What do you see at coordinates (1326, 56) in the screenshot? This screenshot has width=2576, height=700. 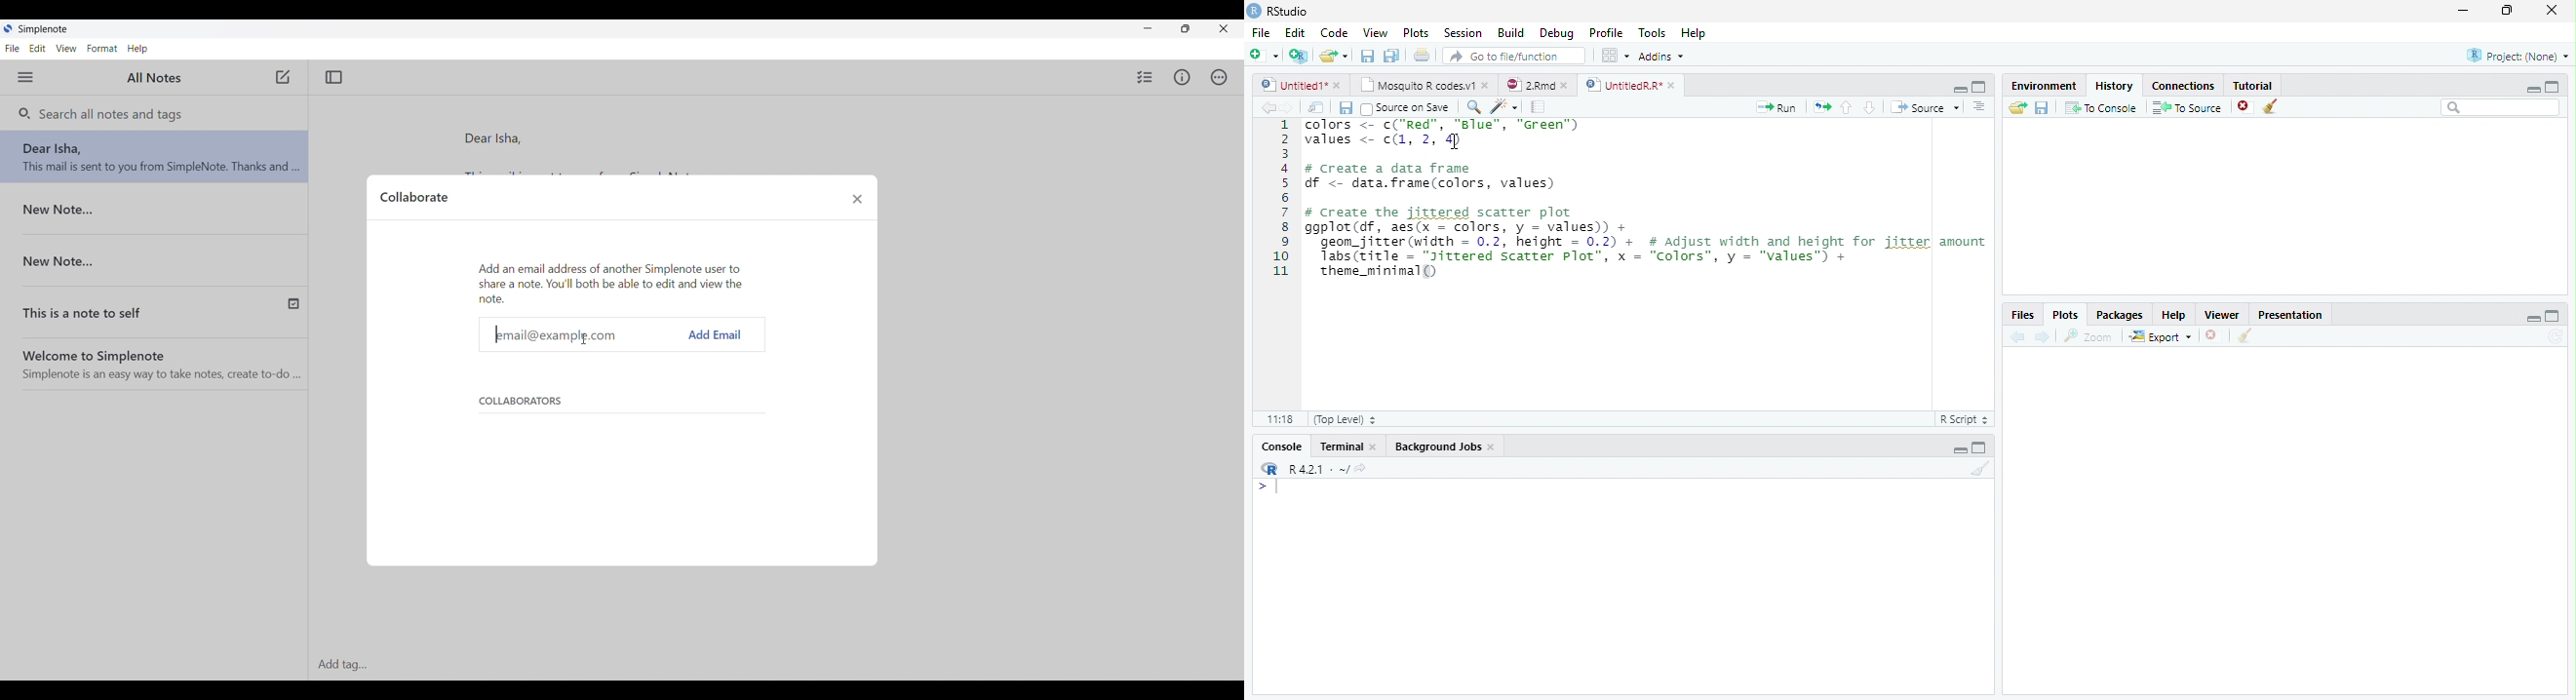 I see `Open an existing file` at bounding box center [1326, 56].